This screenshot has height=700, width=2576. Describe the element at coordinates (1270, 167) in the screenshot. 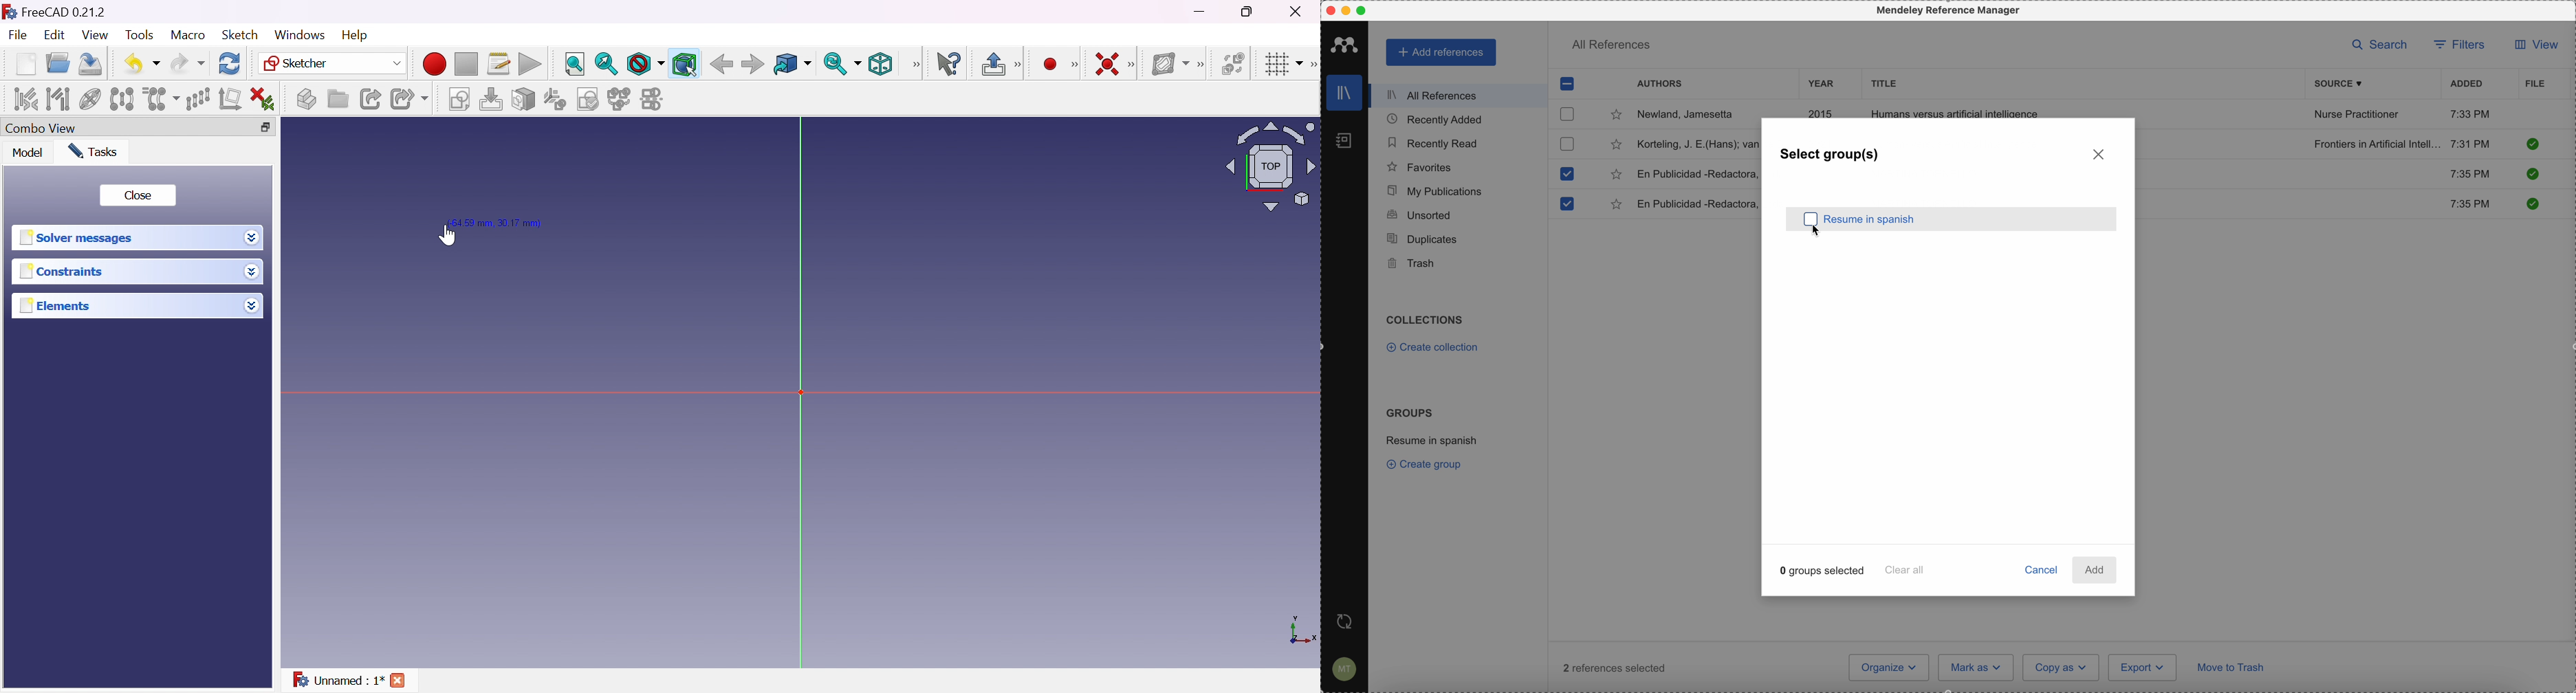

I see `Viewing angle` at that location.